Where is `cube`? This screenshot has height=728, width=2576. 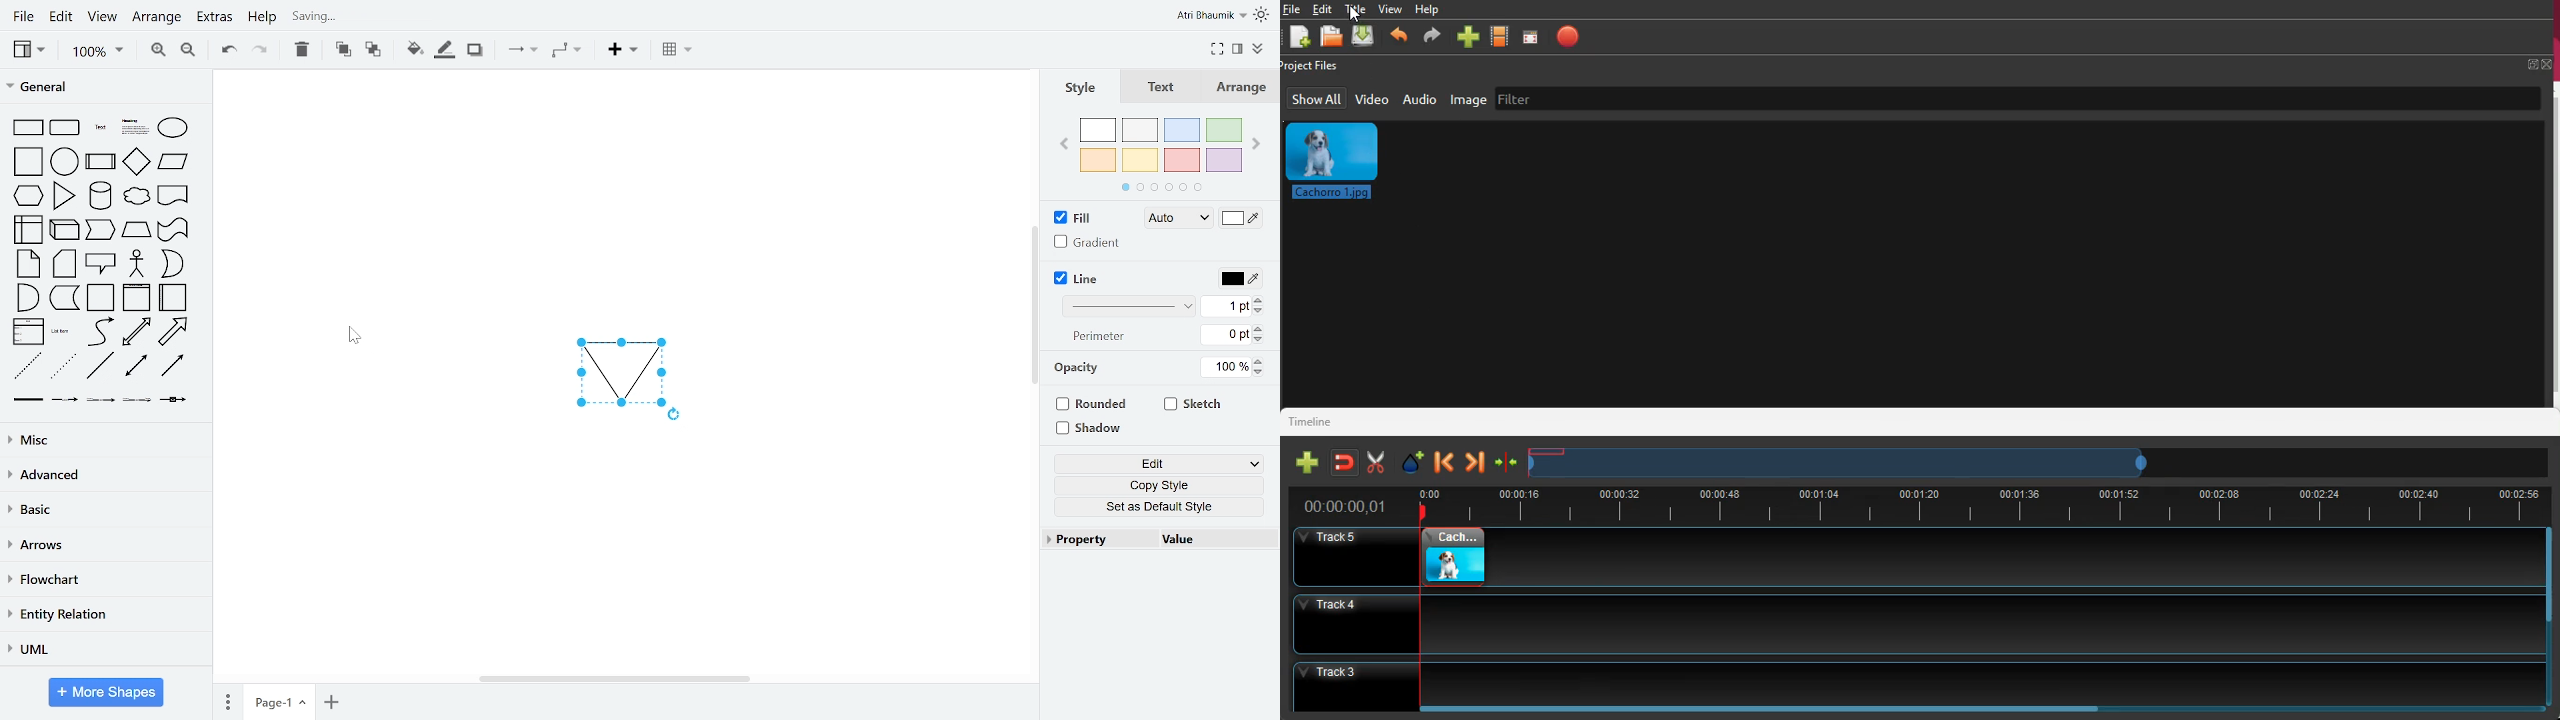 cube is located at coordinates (65, 229).